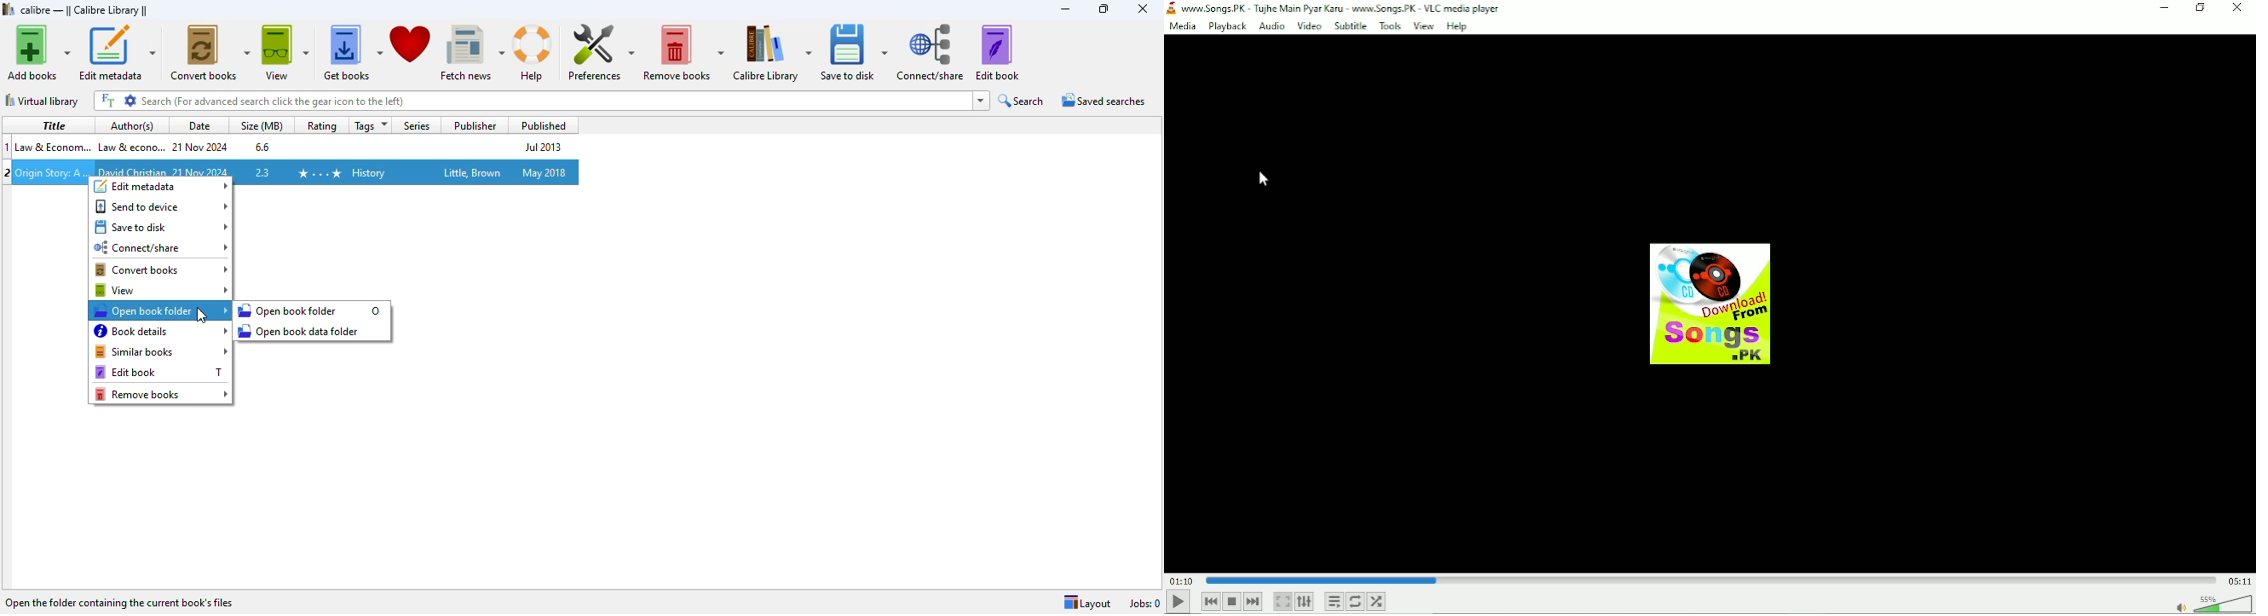  Describe the element at coordinates (1708, 579) in the screenshot. I see `Play duration` at that location.